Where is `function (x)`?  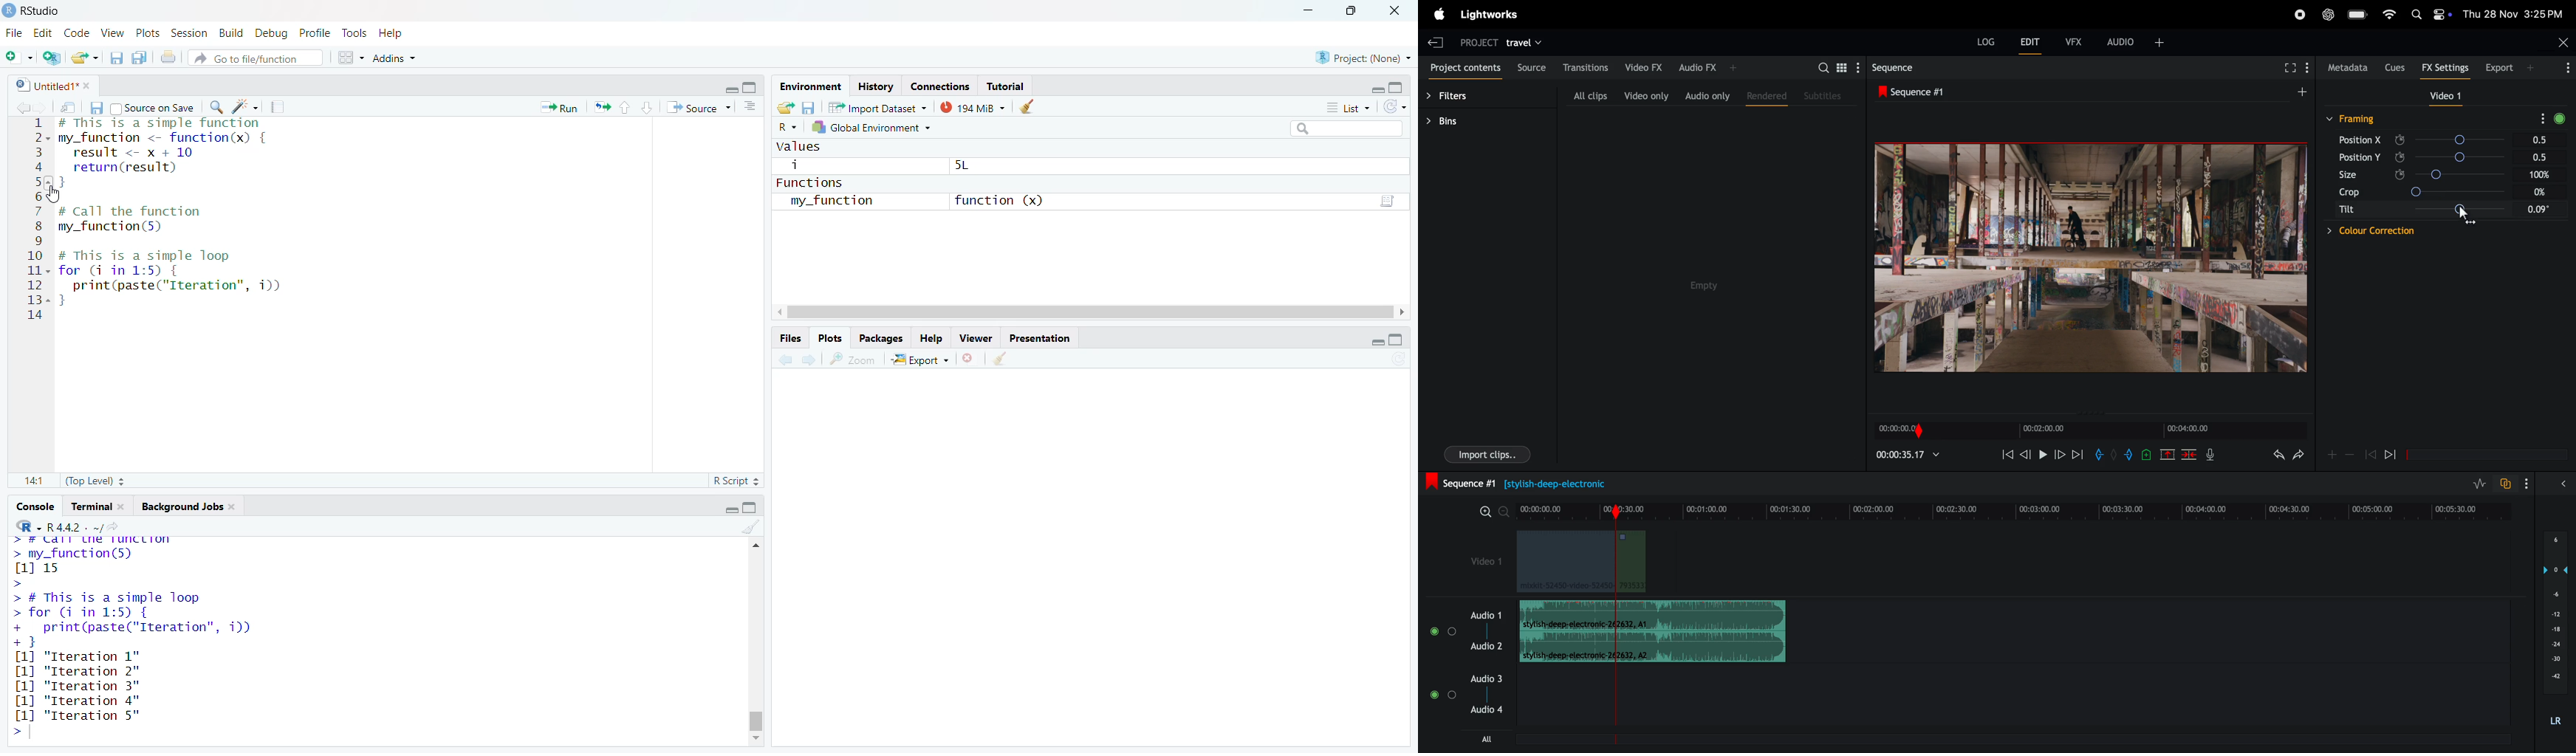
function (x) is located at coordinates (997, 199).